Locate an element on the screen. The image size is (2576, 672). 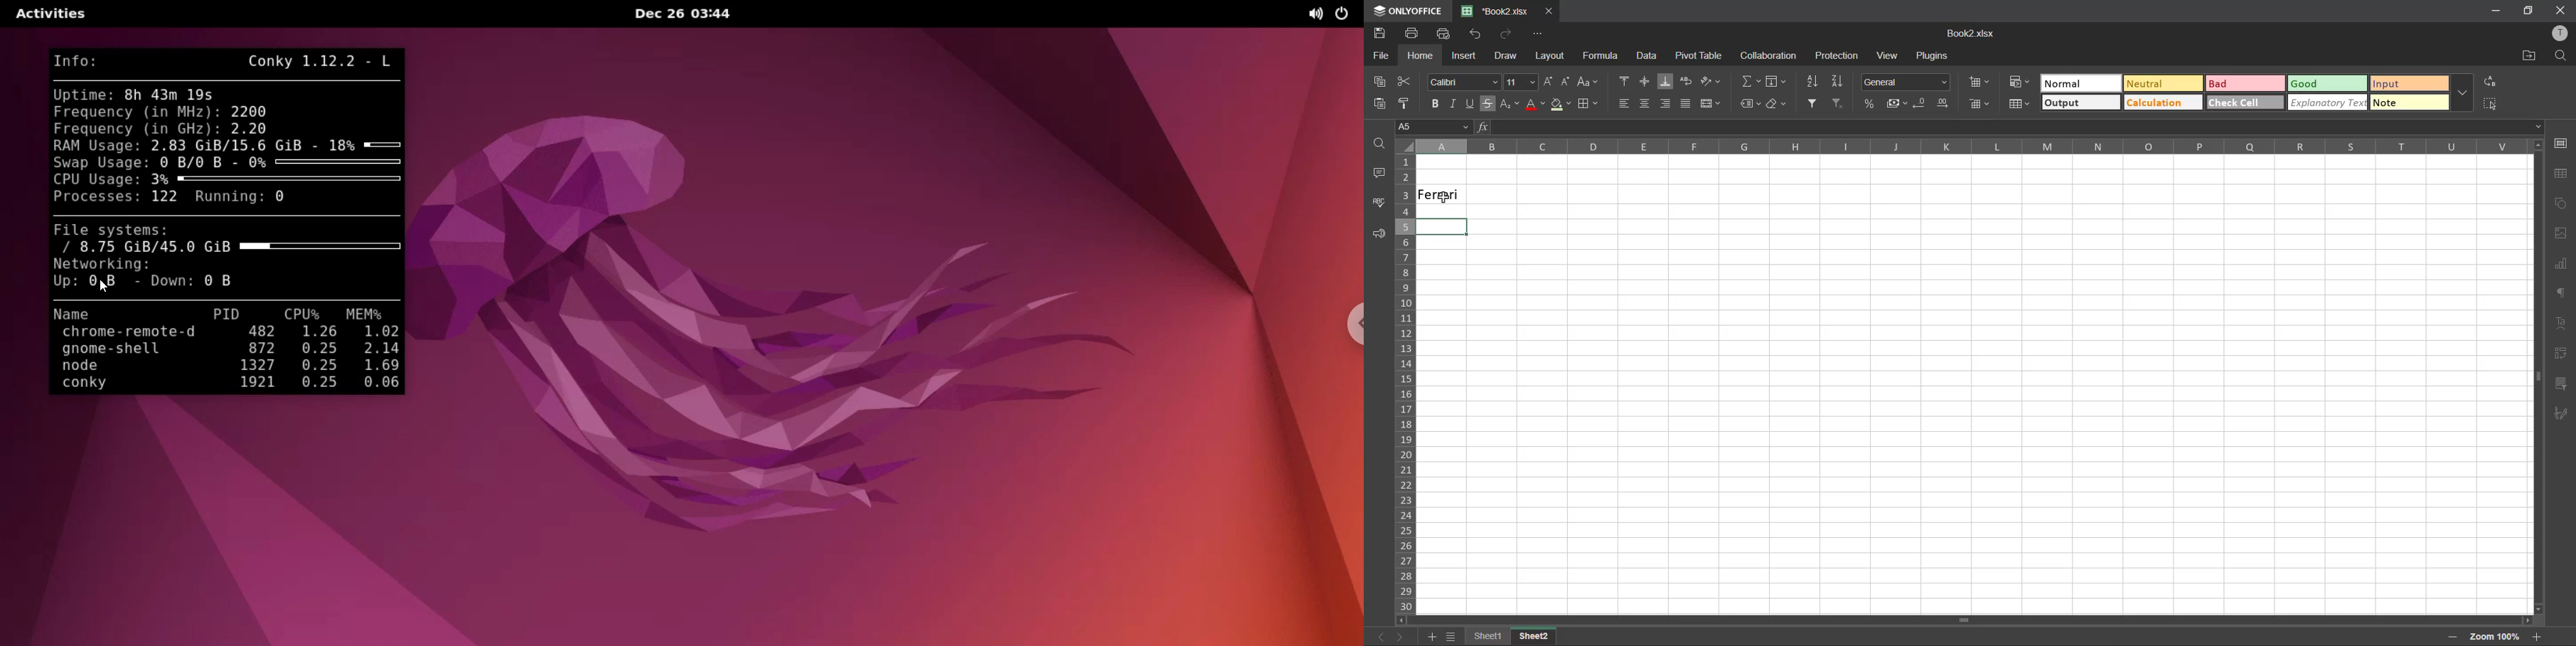
clear filter is located at coordinates (1841, 105).